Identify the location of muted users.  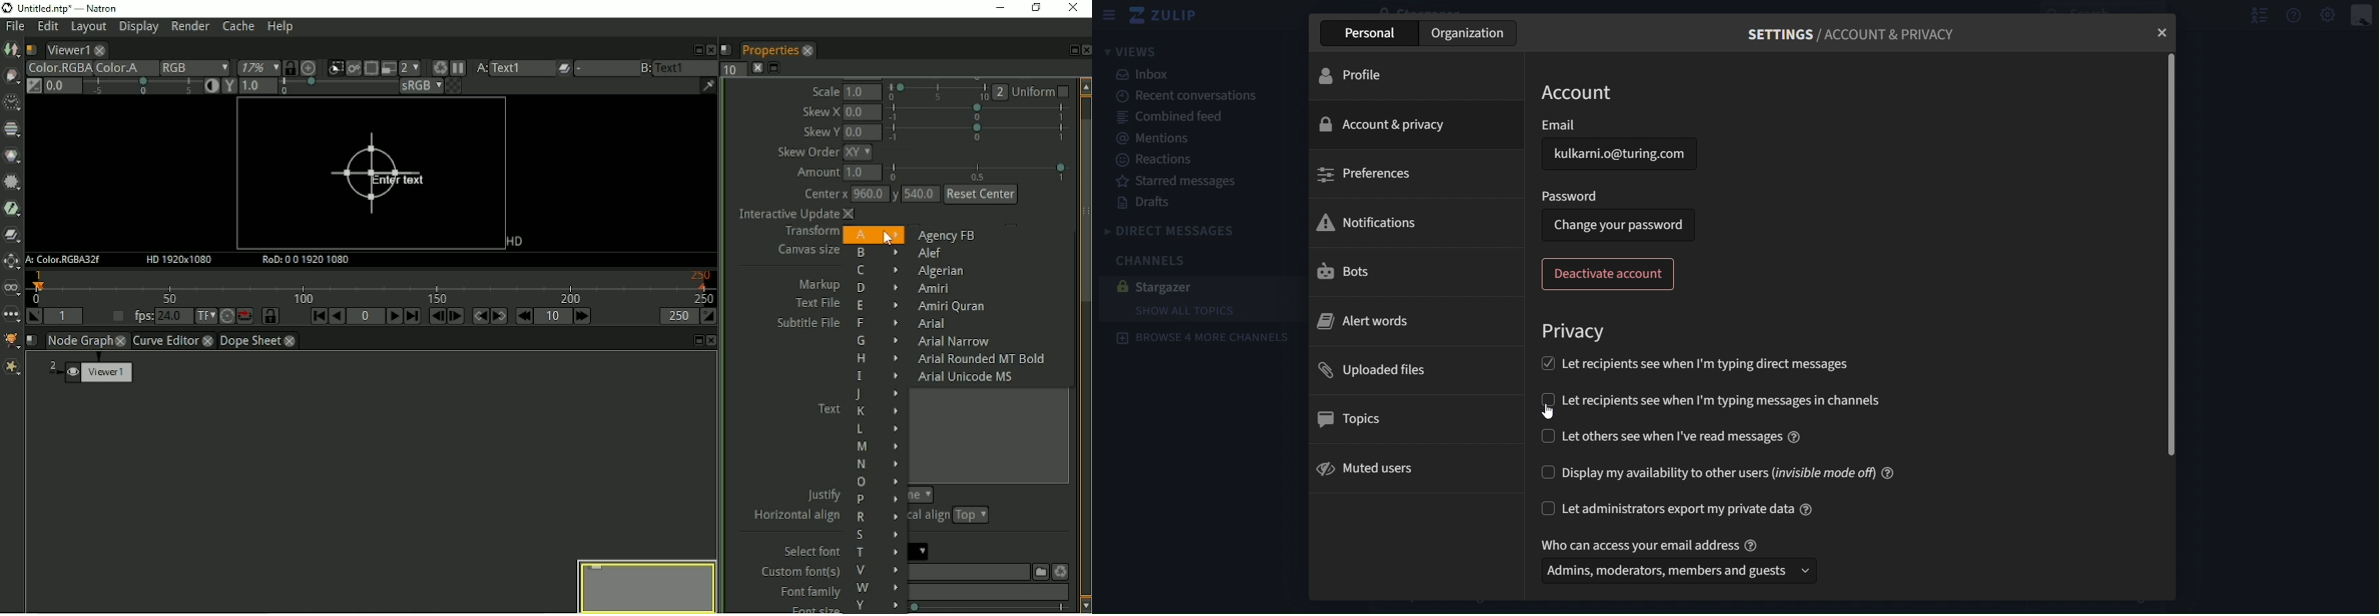
(1366, 468).